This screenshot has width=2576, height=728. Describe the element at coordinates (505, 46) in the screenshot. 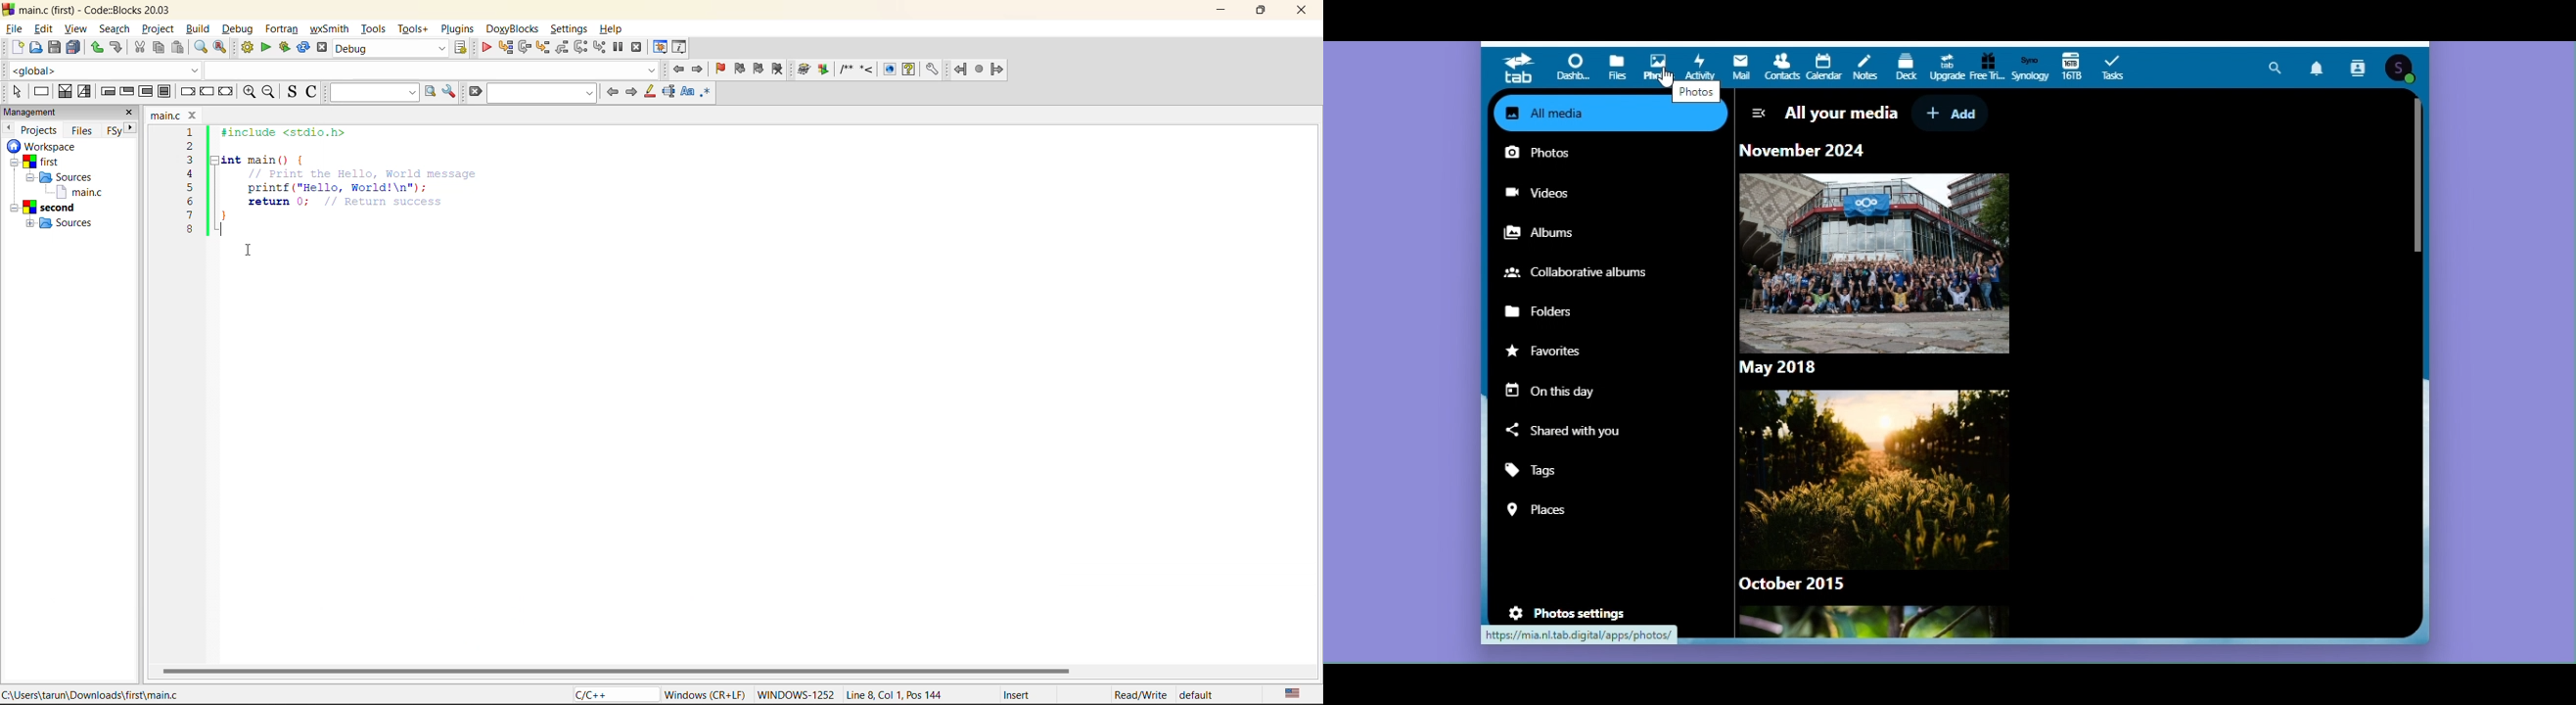

I see `run to cursor` at that location.